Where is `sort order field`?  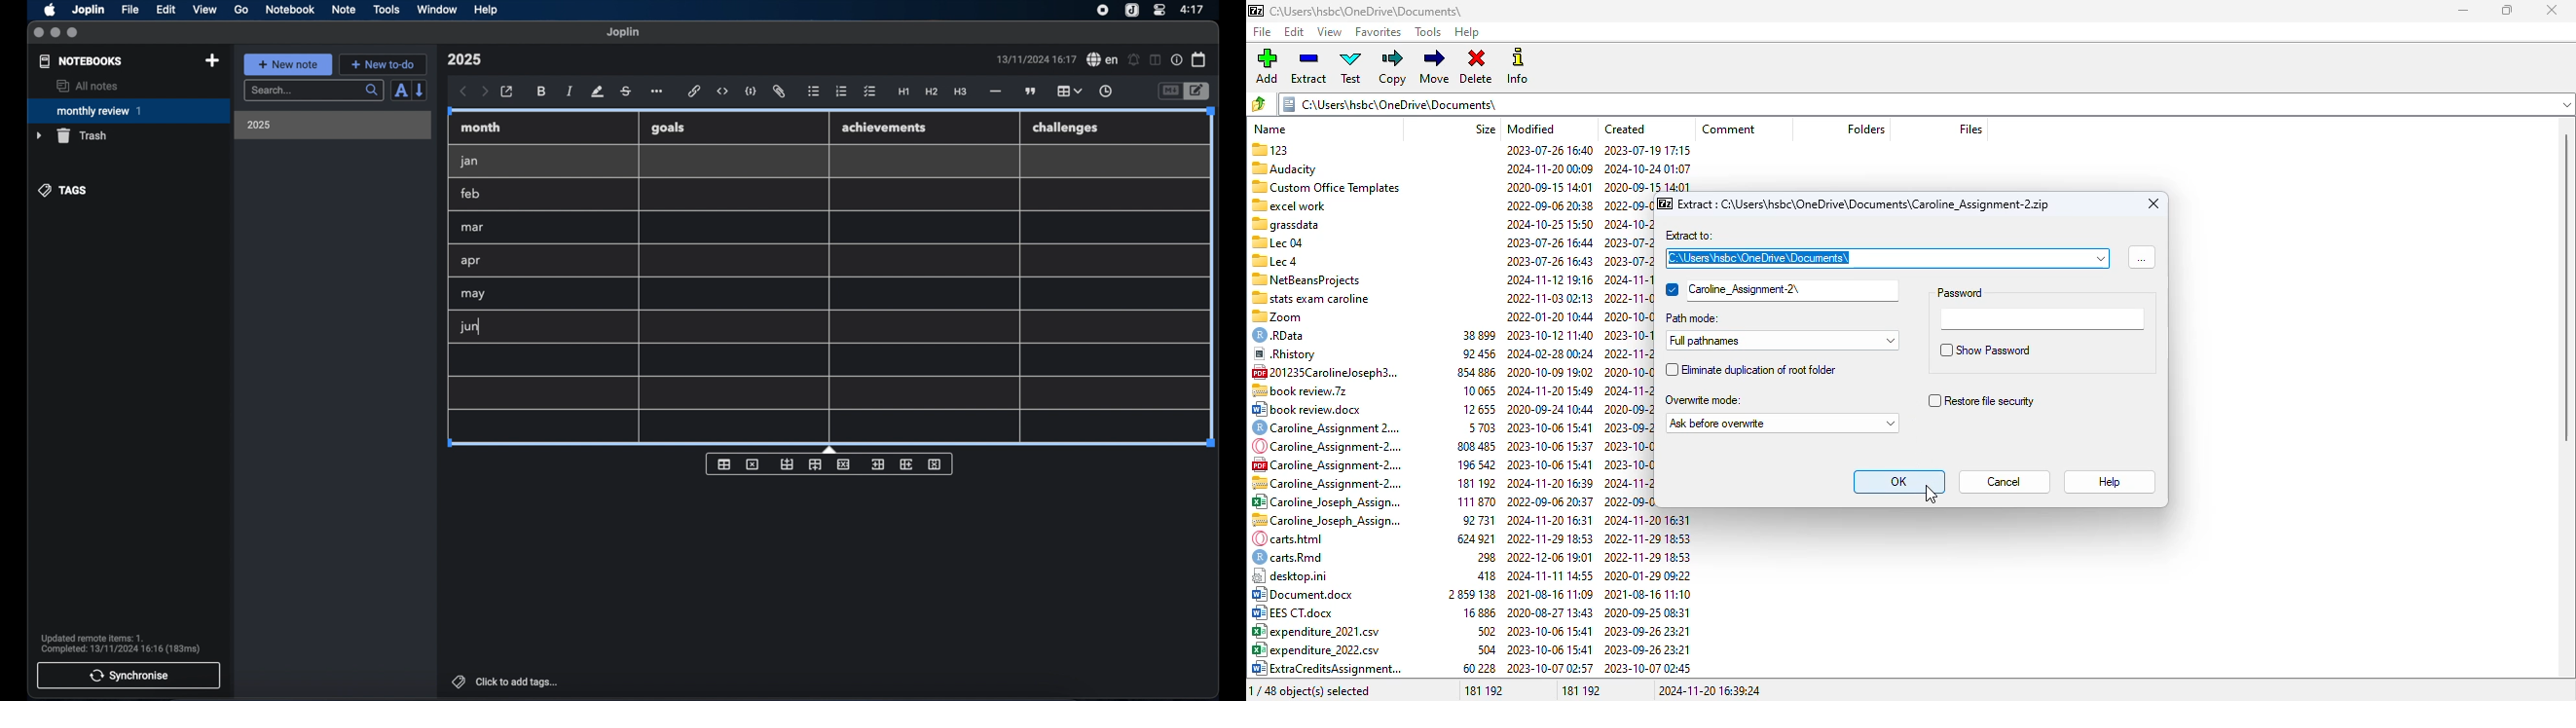
sort order field is located at coordinates (400, 91).